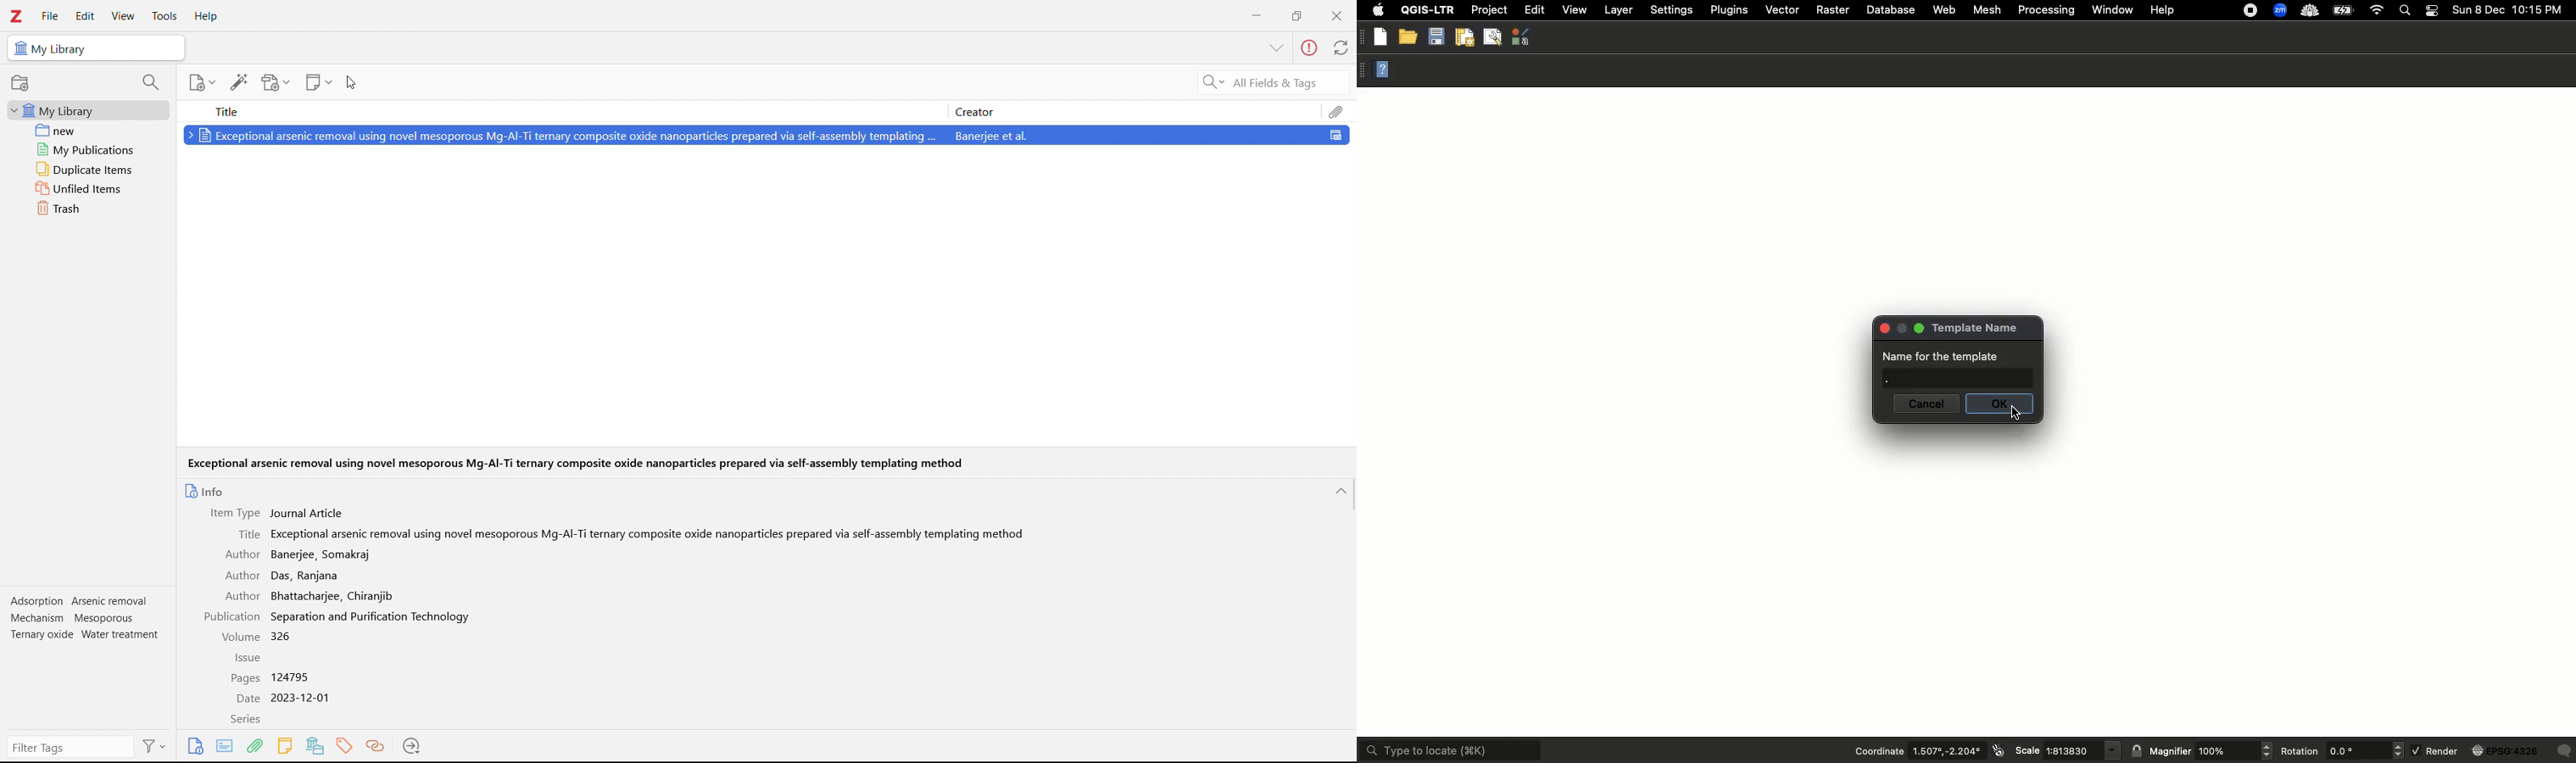 This screenshot has width=2576, height=784. Describe the element at coordinates (2166, 8) in the screenshot. I see `Help` at that location.